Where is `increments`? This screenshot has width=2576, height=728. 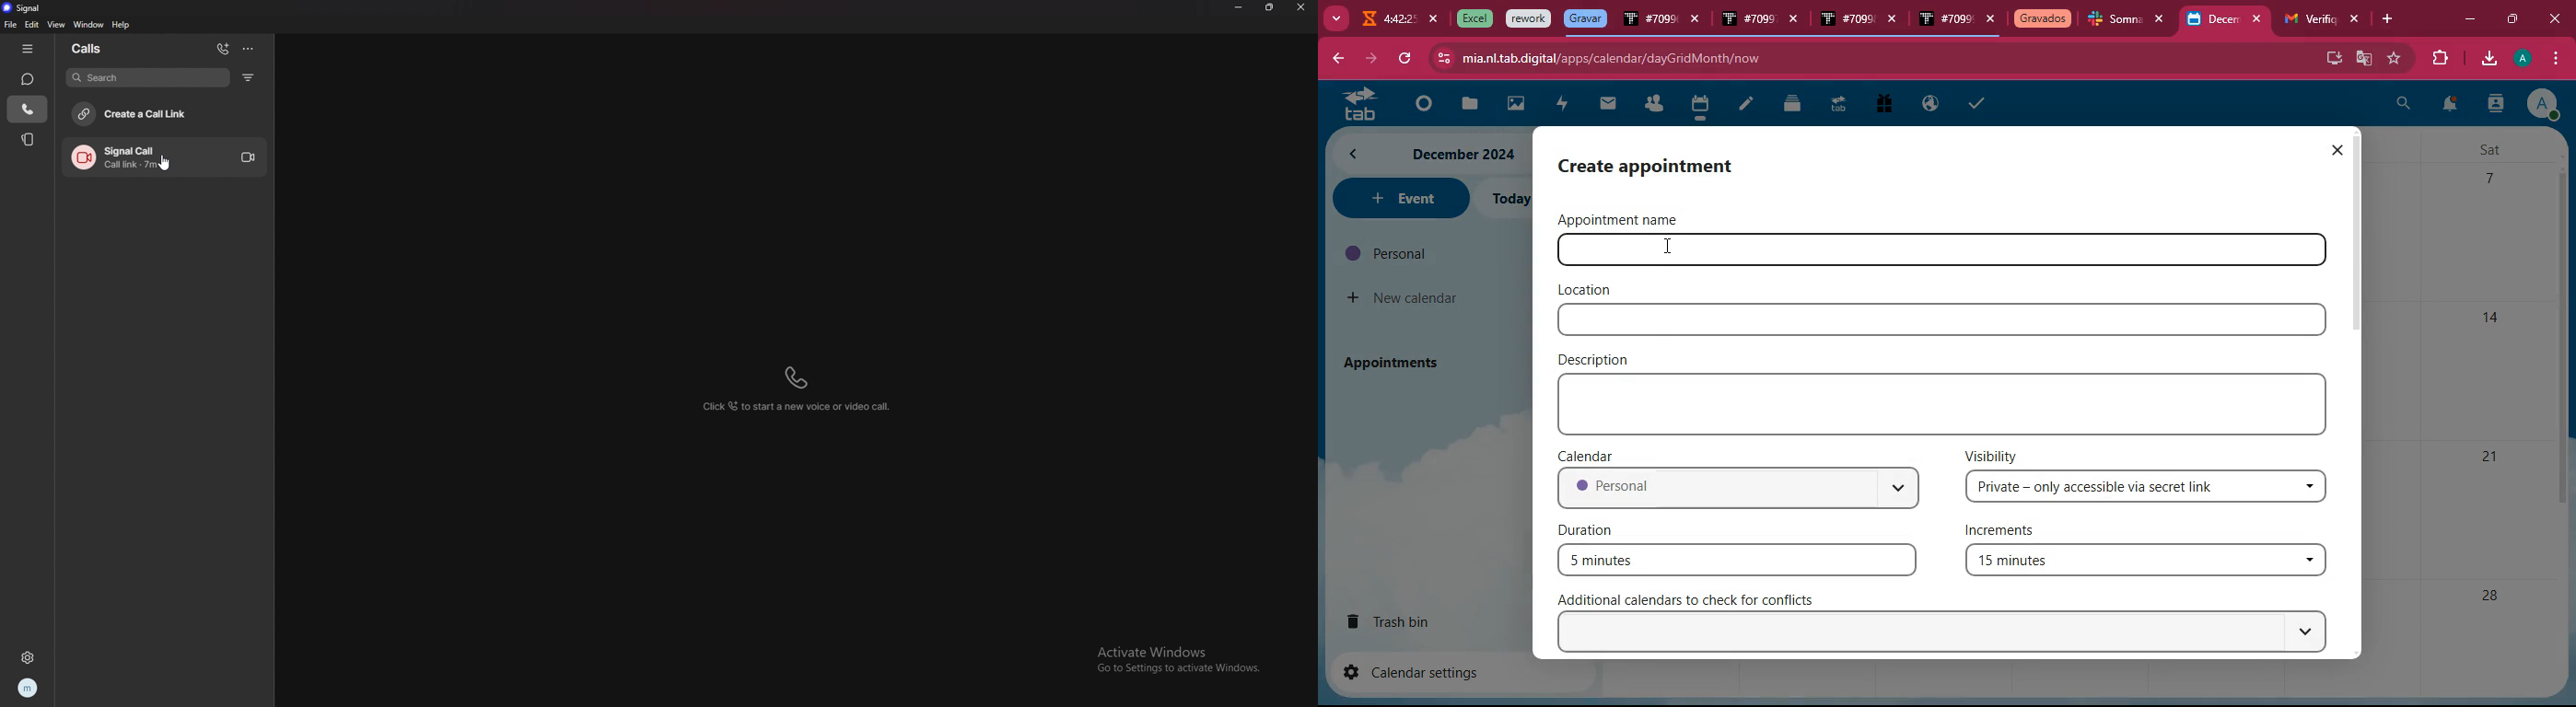 increments is located at coordinates (2011, 532).